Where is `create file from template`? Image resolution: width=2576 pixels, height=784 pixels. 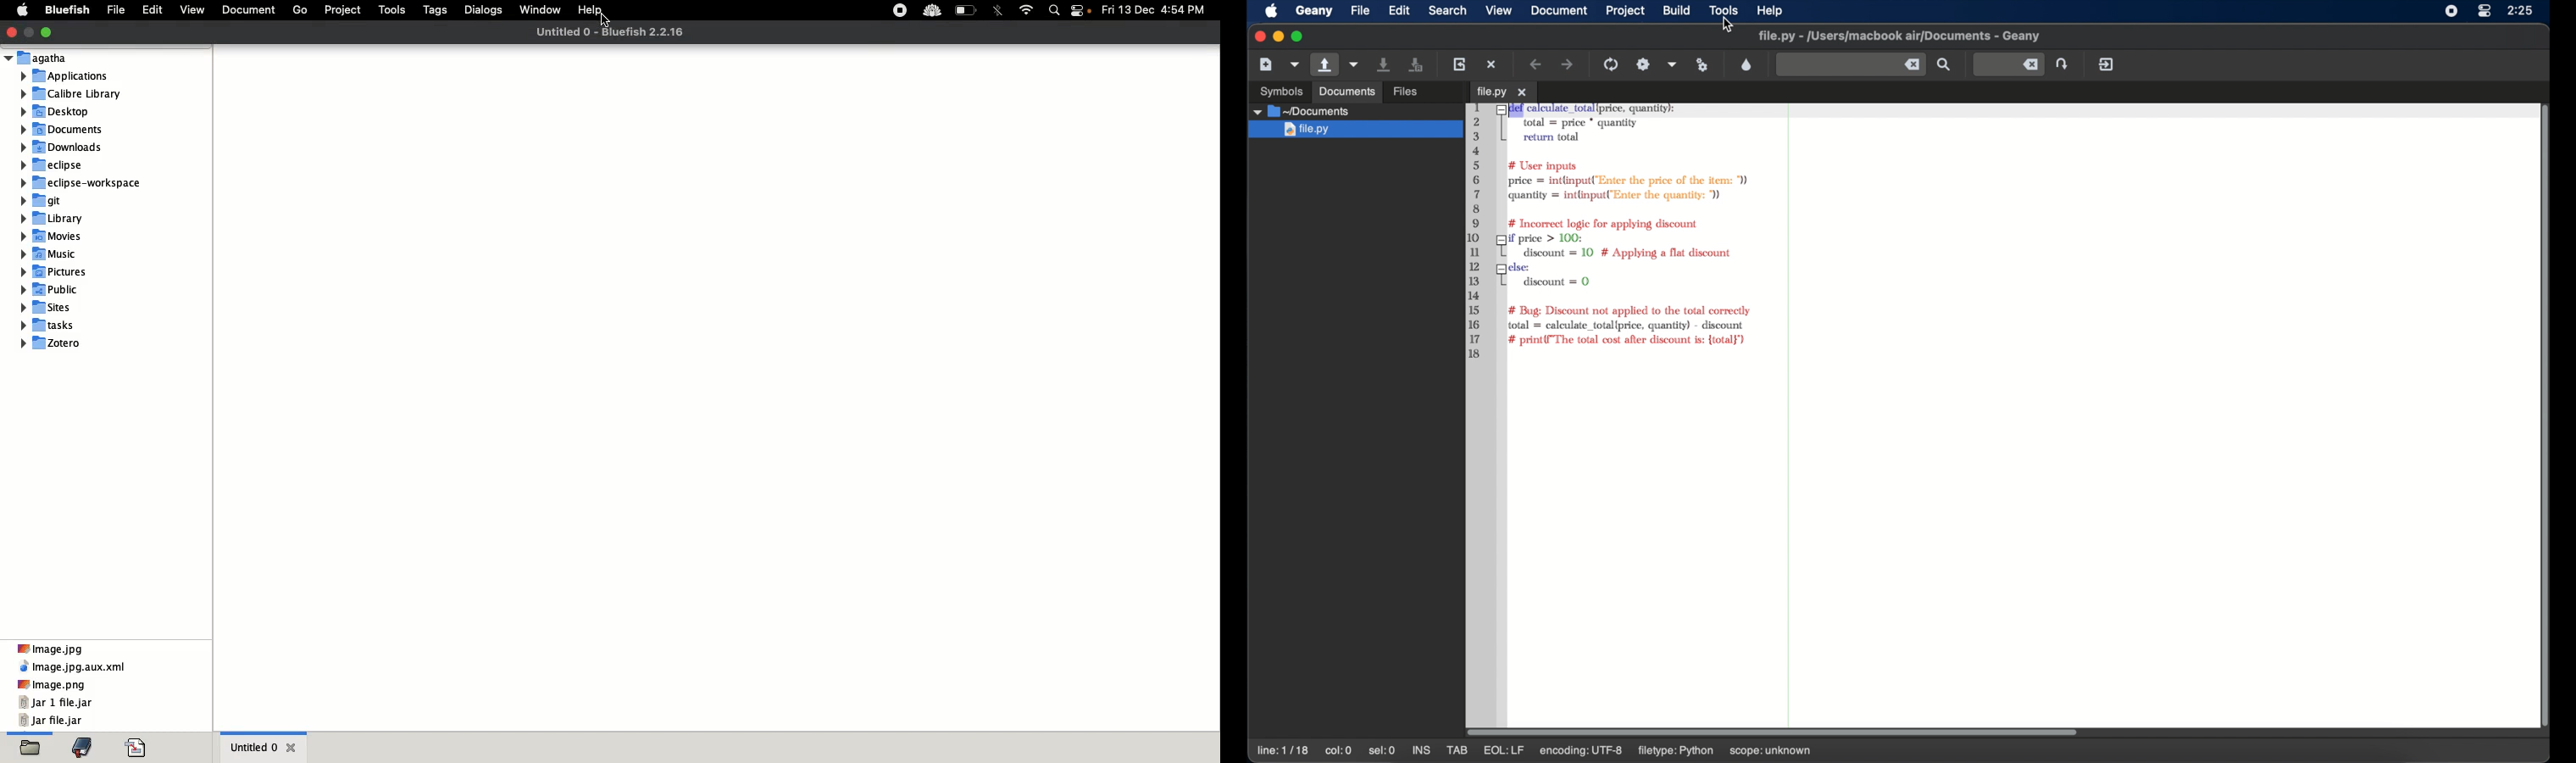 create file from template is located at coordinates (1296, 64).